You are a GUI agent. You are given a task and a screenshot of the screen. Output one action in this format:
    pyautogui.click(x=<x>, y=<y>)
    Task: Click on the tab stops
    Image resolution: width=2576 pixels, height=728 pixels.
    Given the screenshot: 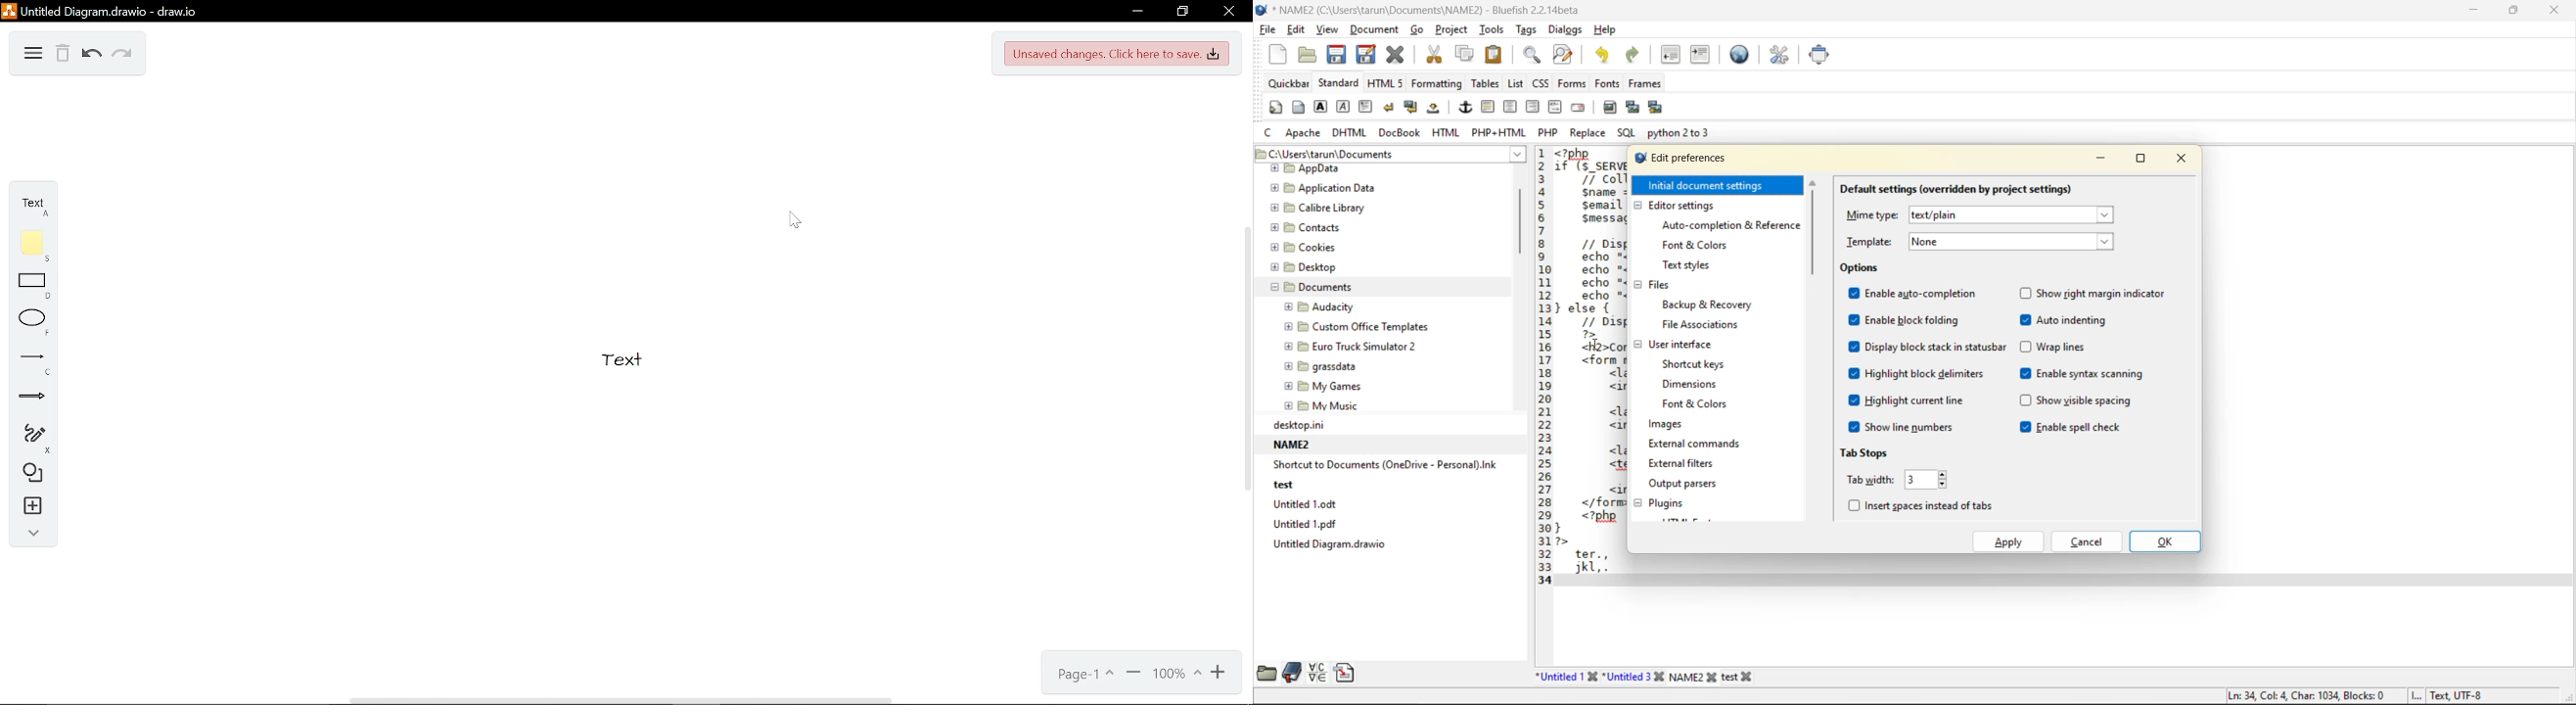 What is the action you would take?
    pyautogui.click(x=1873, y=454)
    